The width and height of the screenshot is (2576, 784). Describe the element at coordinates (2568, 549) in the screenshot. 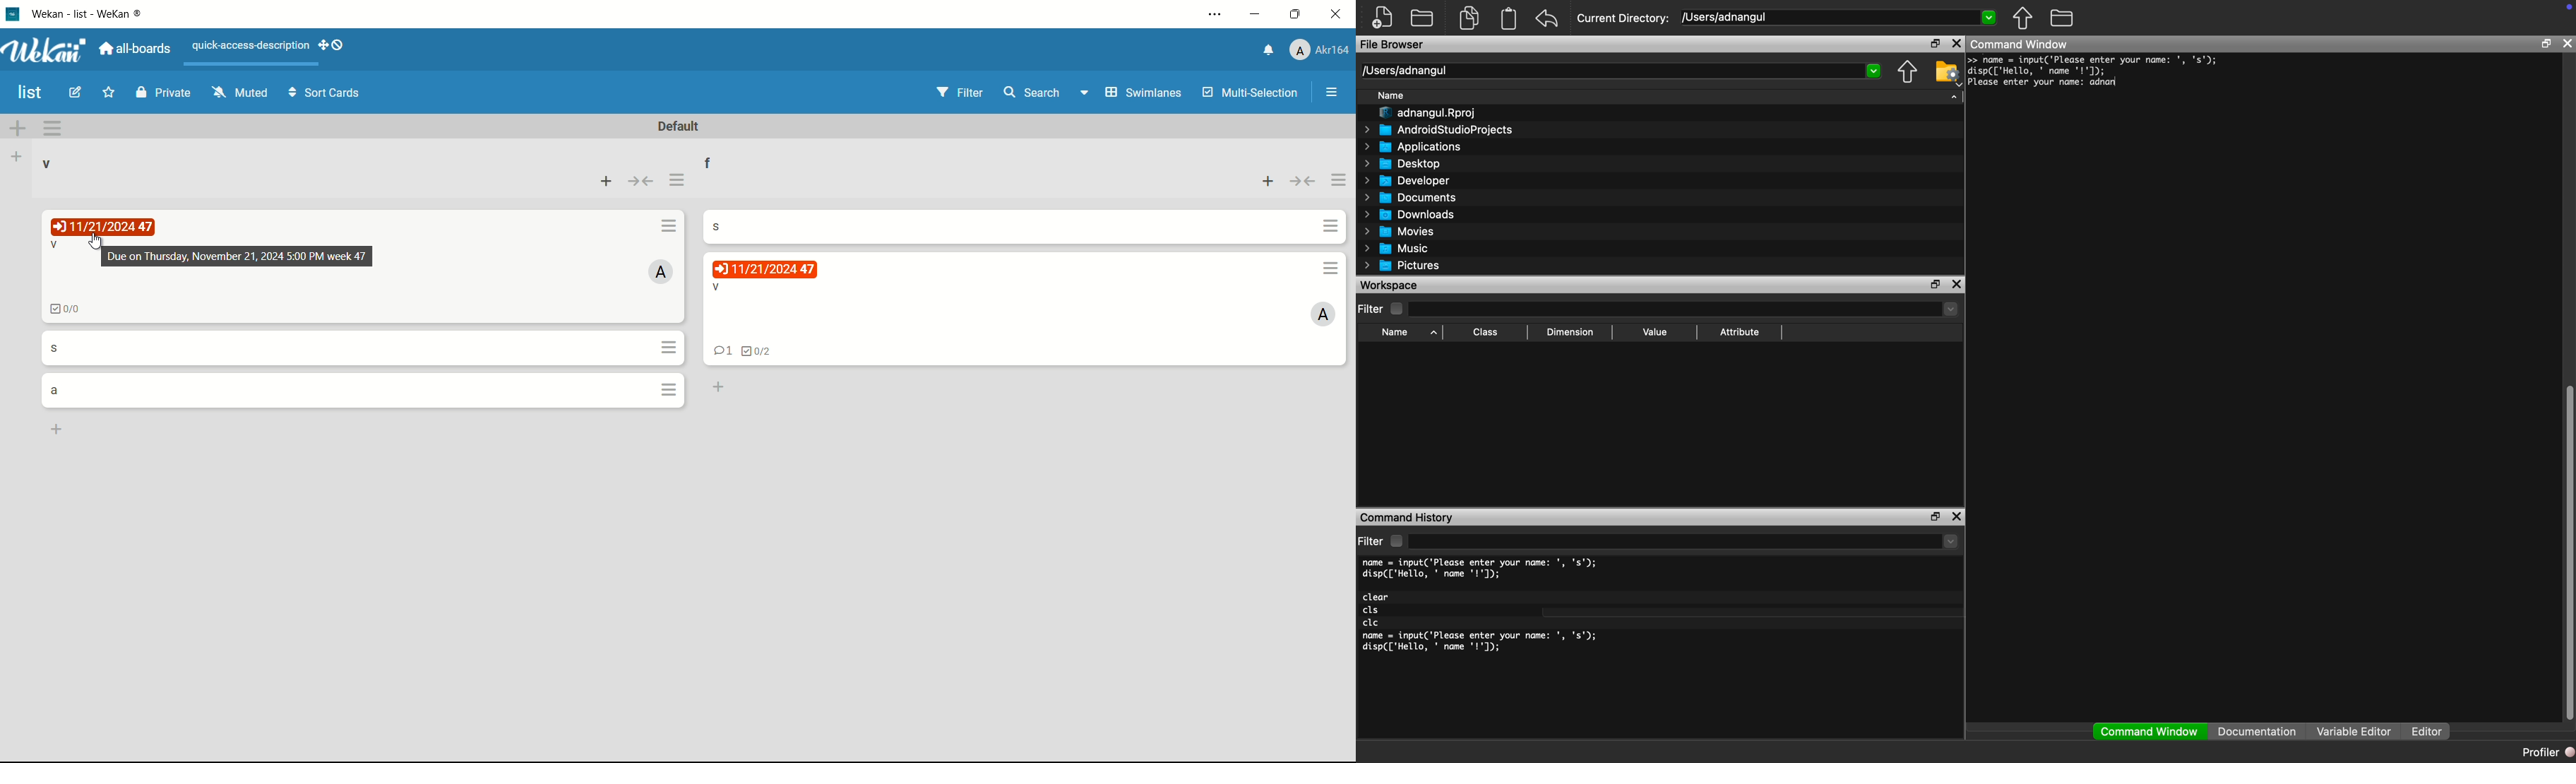

I see `scroll bar` at that location.